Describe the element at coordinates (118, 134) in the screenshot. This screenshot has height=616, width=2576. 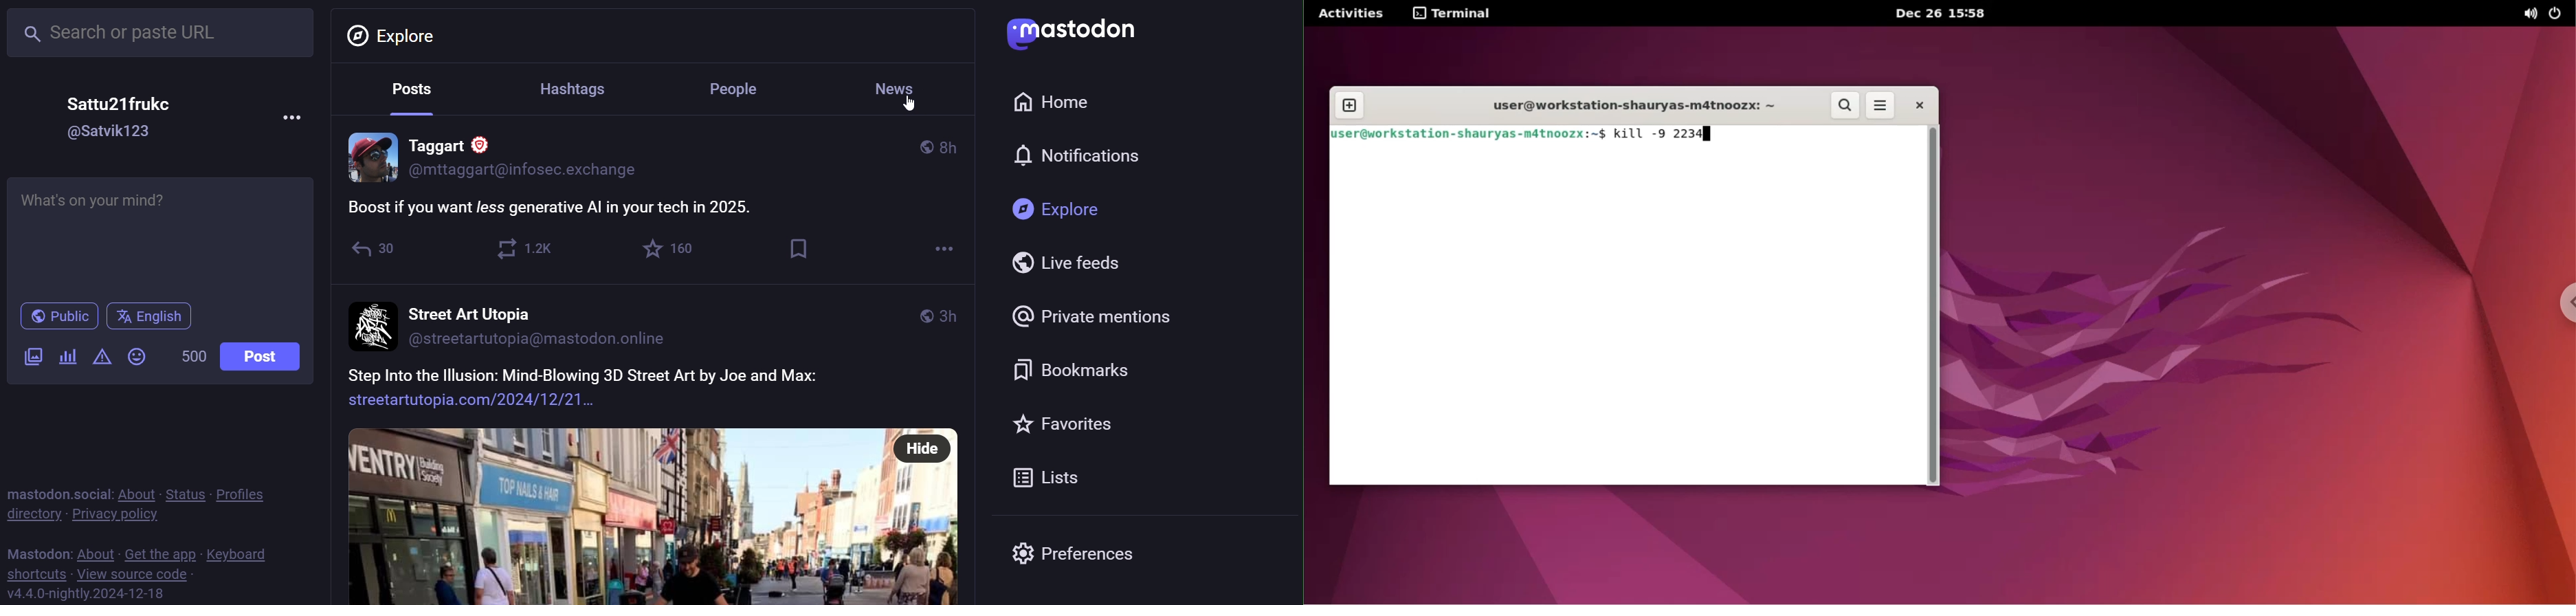
I see `@Satvik123` at that location.